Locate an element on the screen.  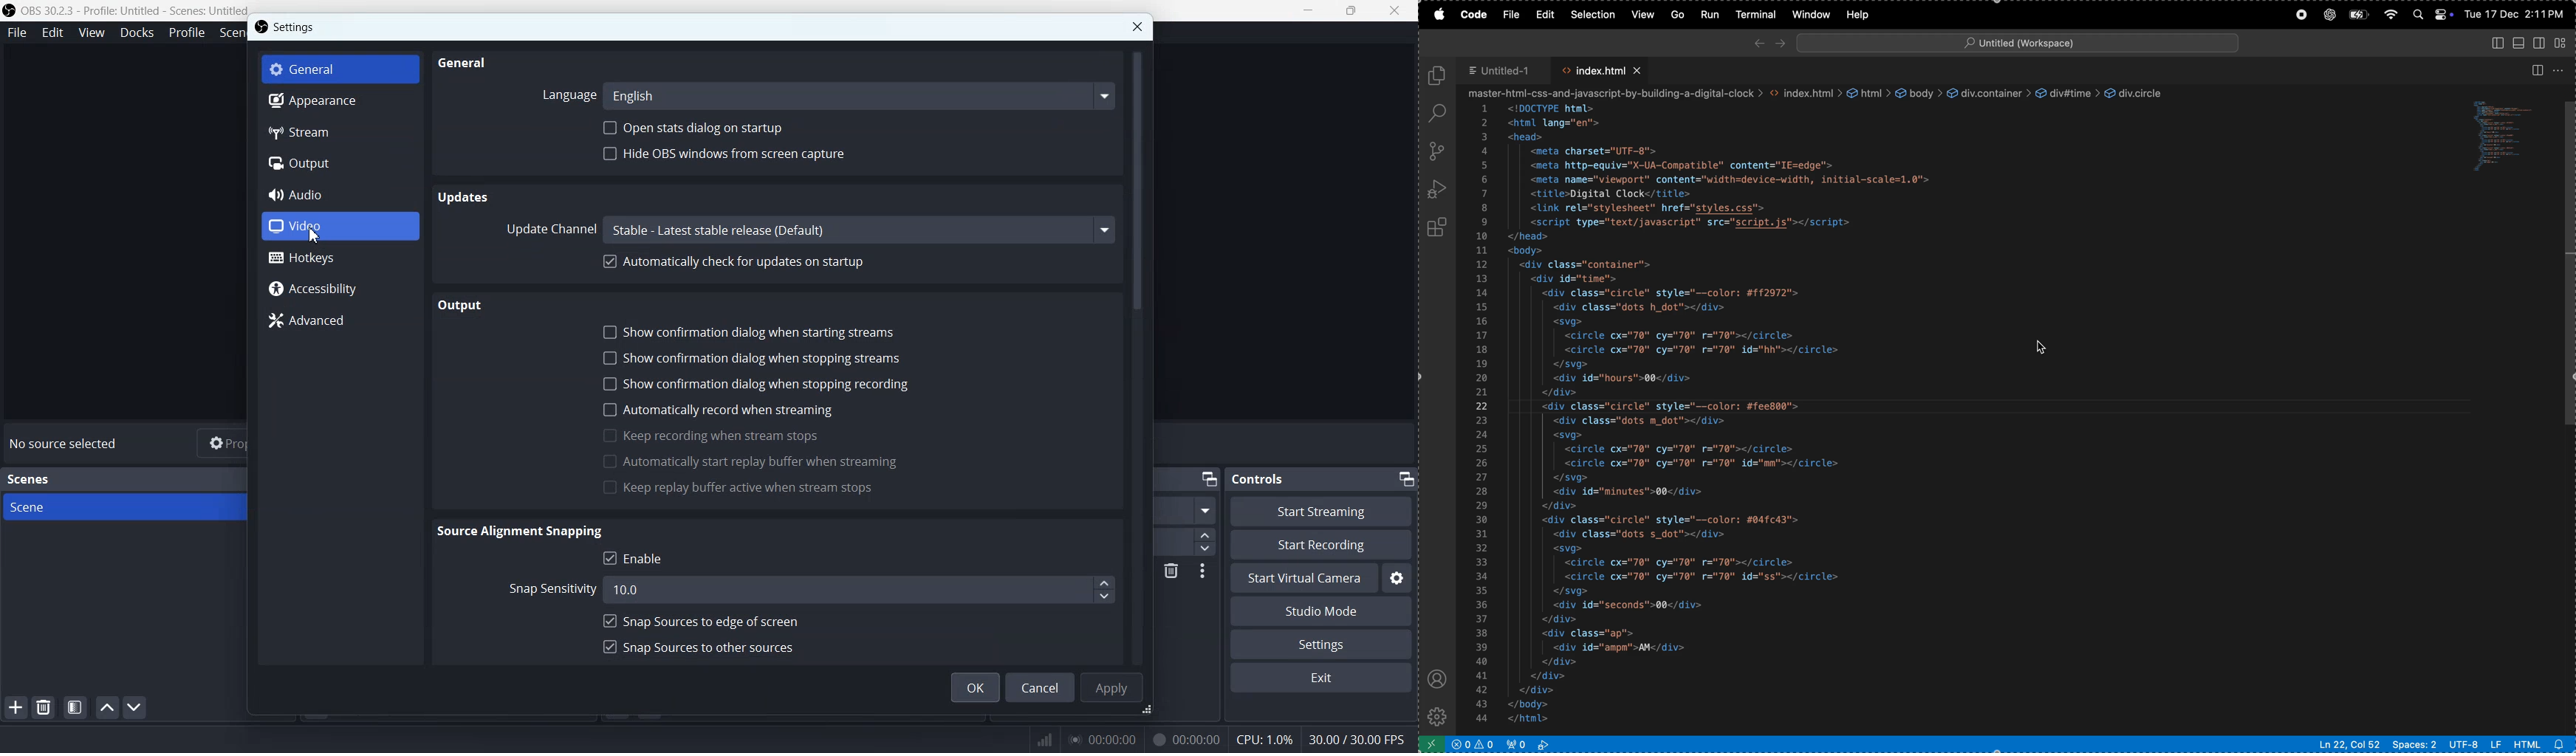
00:00:00 is located at coordinates (1103, 738).